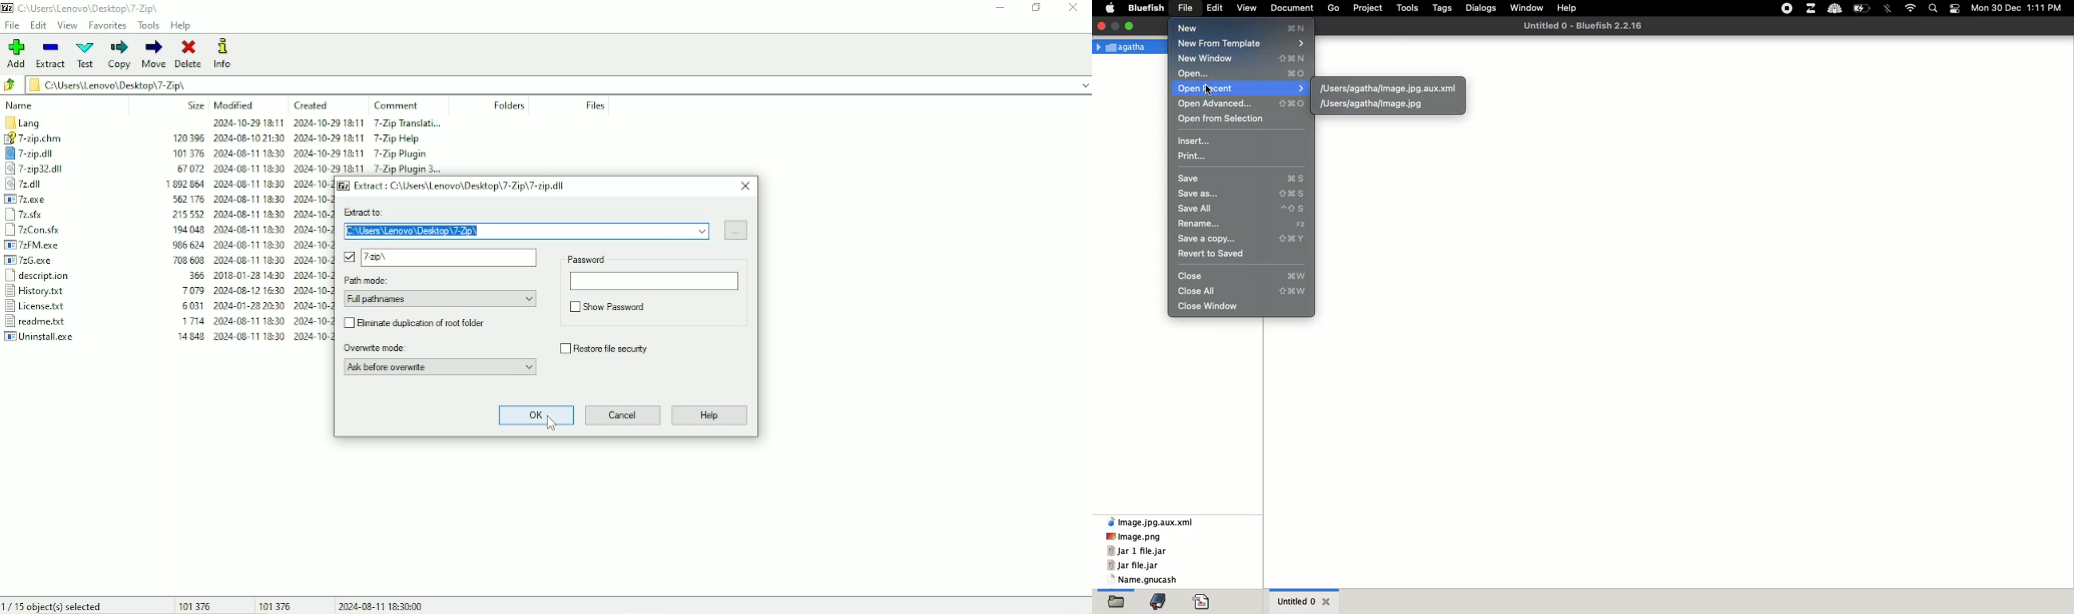 This screenshot has width=2100, height=616. Describe the element at coordinates (1153, 522) in the screenshot. I see `Image.jpg.aux.xml` at that location.